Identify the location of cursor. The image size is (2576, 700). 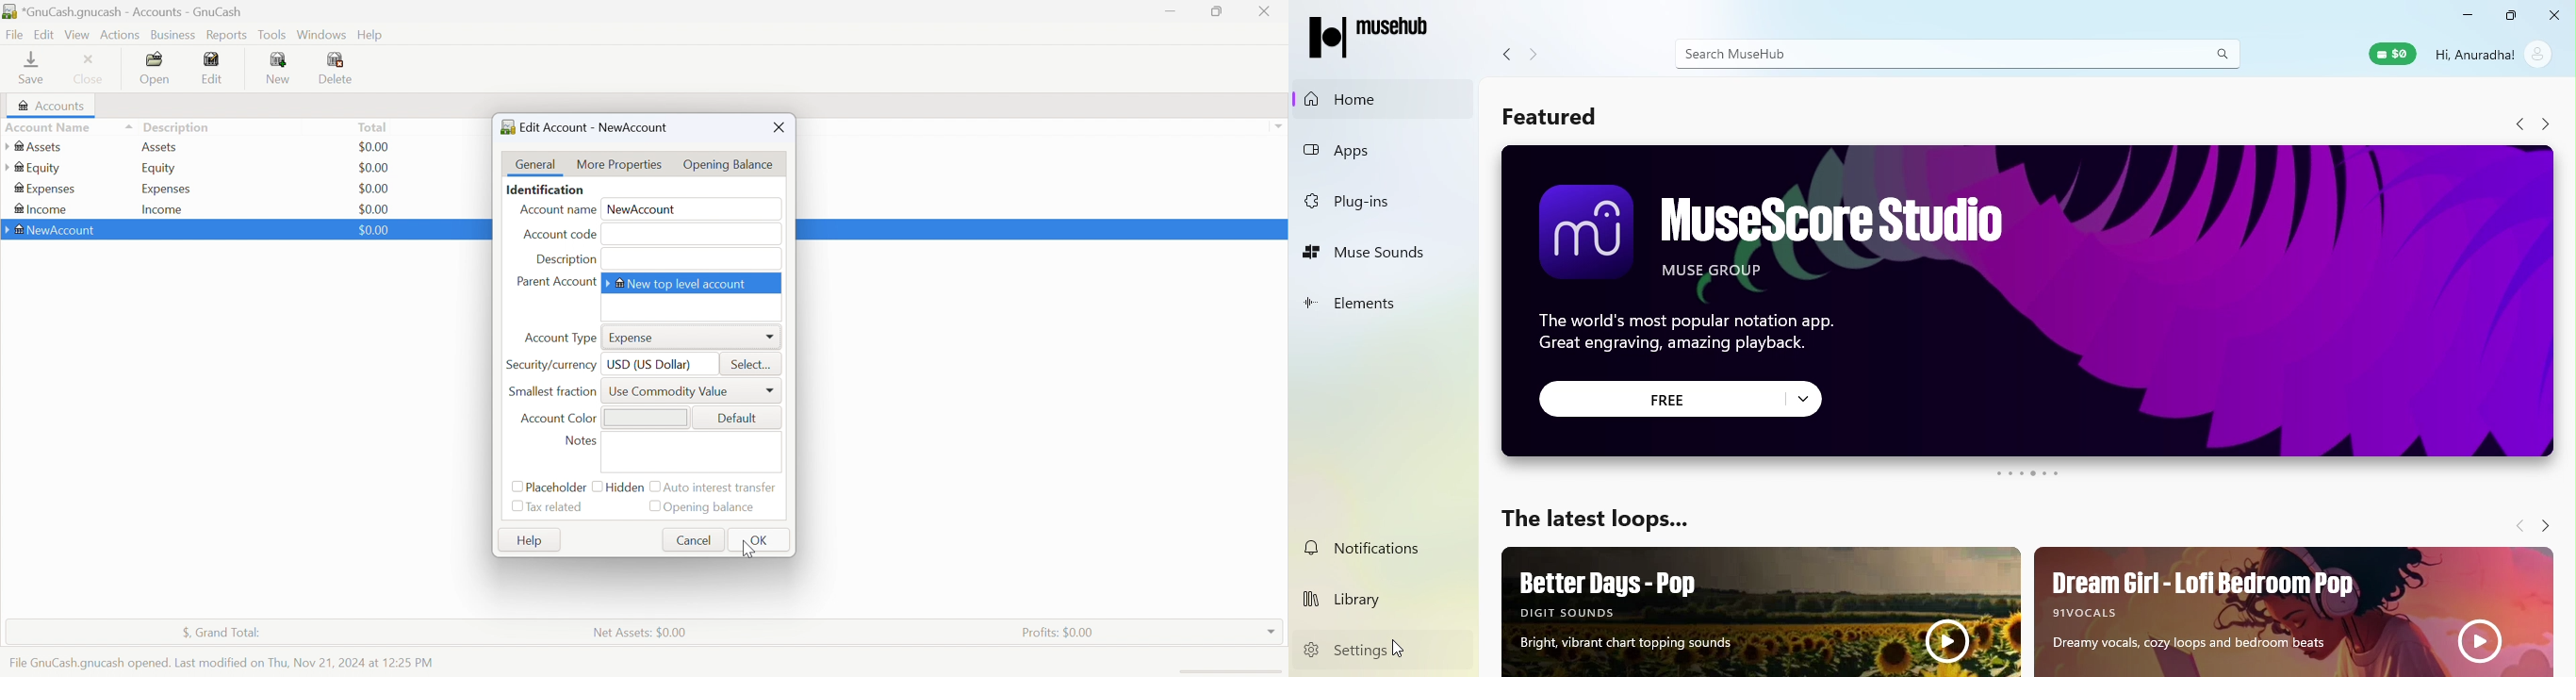
(1398, 649).